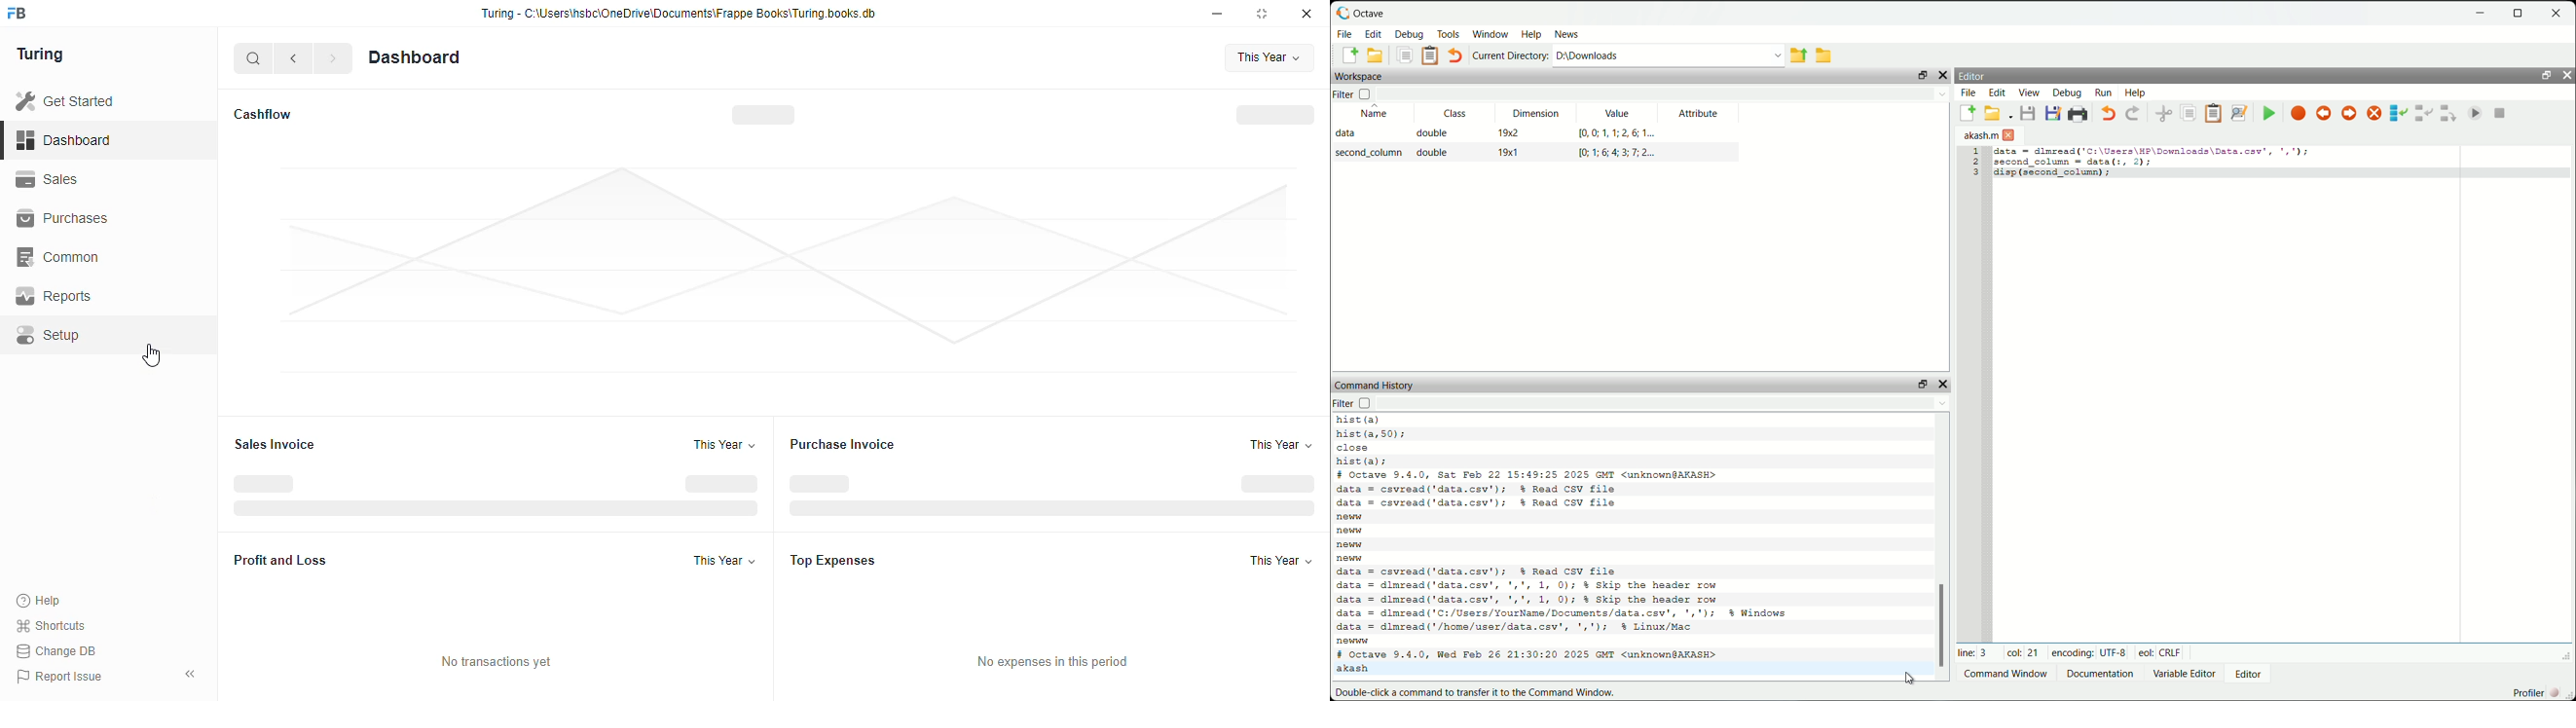  Describe the element at coordinates (191, 674) in the screenshot. I see `toggle sidebar` at that location.